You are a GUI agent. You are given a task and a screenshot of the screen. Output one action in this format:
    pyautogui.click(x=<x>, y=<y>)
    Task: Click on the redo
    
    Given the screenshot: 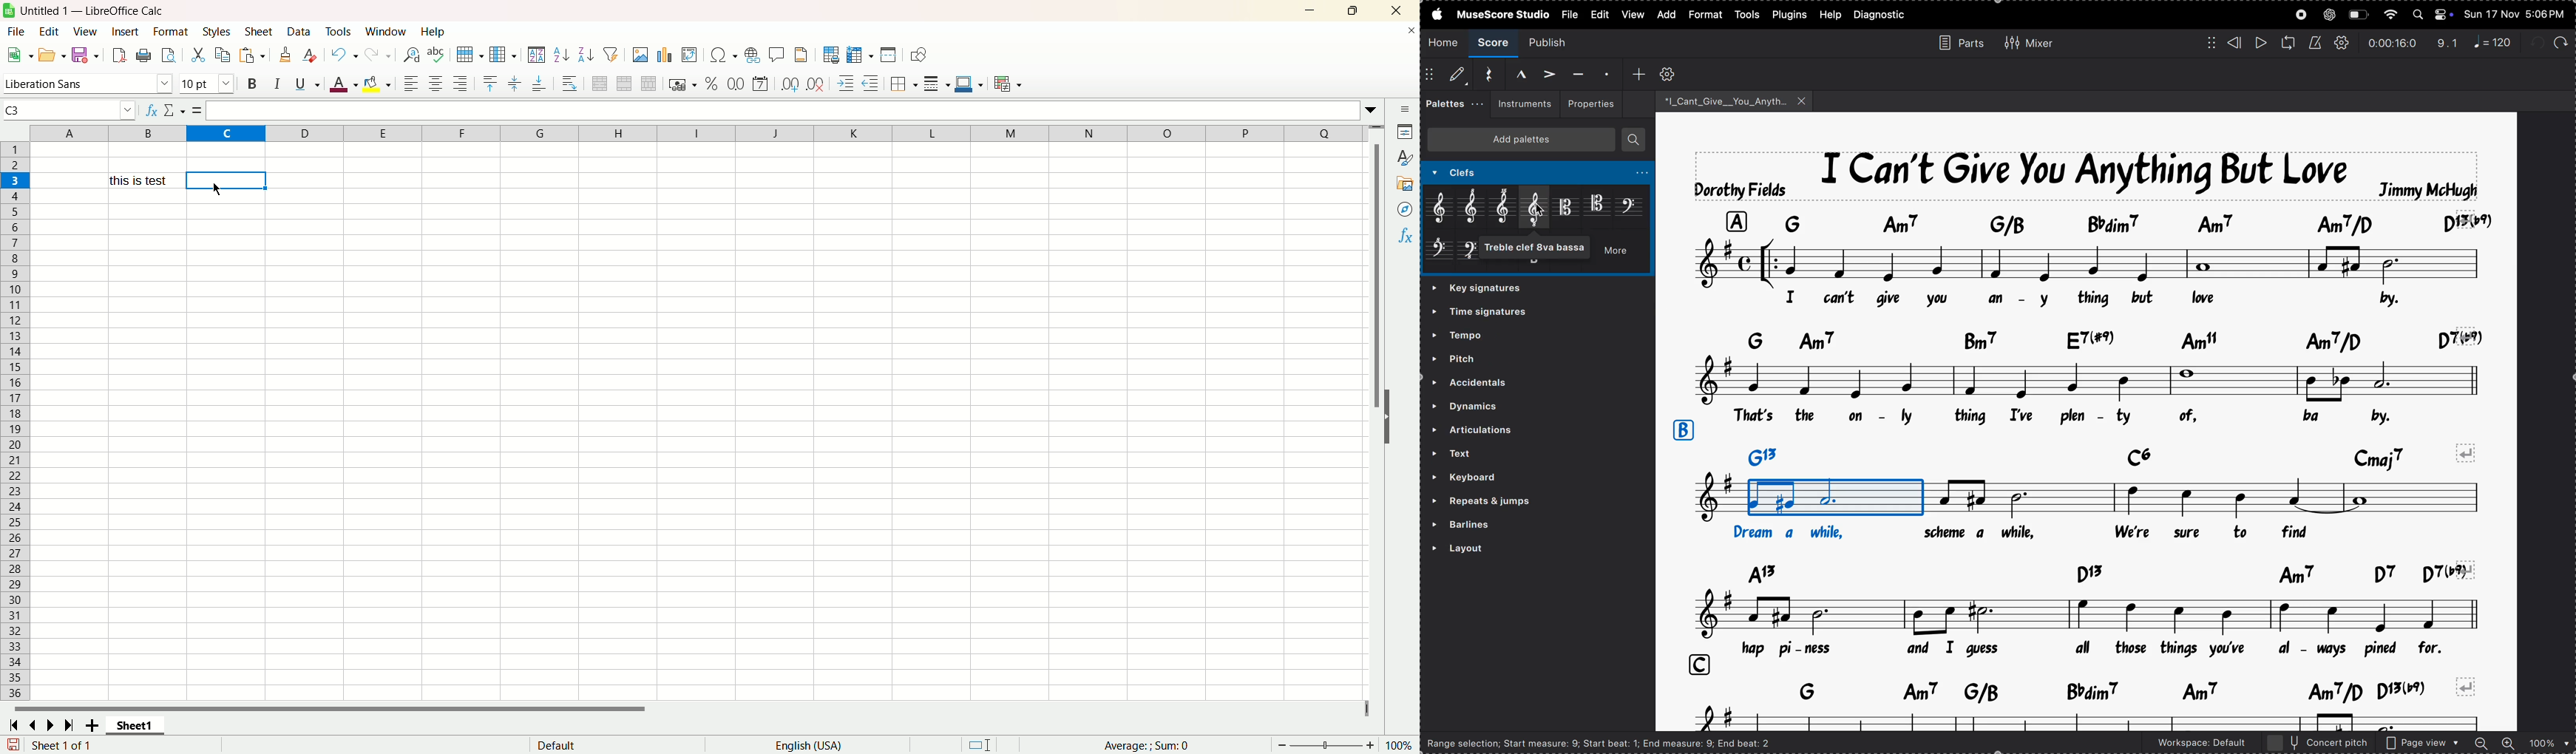 What is the action you would take?
    pyautogui.click(x=382, y=52)
    